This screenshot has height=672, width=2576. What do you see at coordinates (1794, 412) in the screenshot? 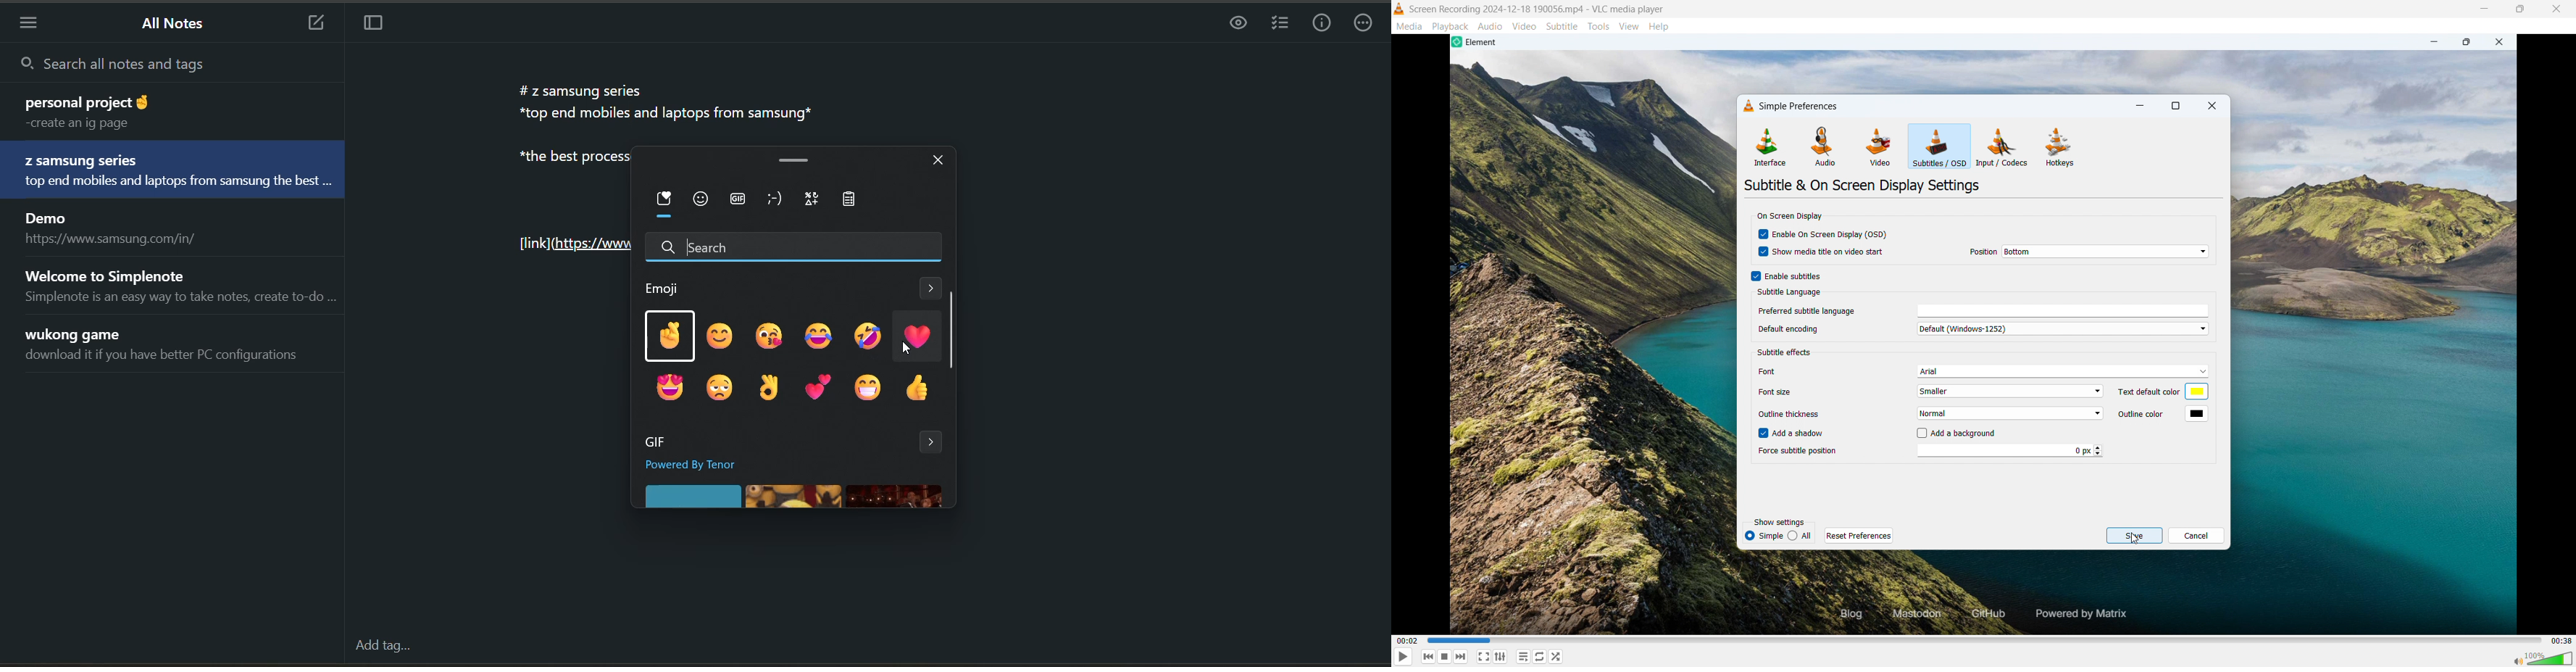
I see `| Outline thickness` at bounding box center [1794, 412].